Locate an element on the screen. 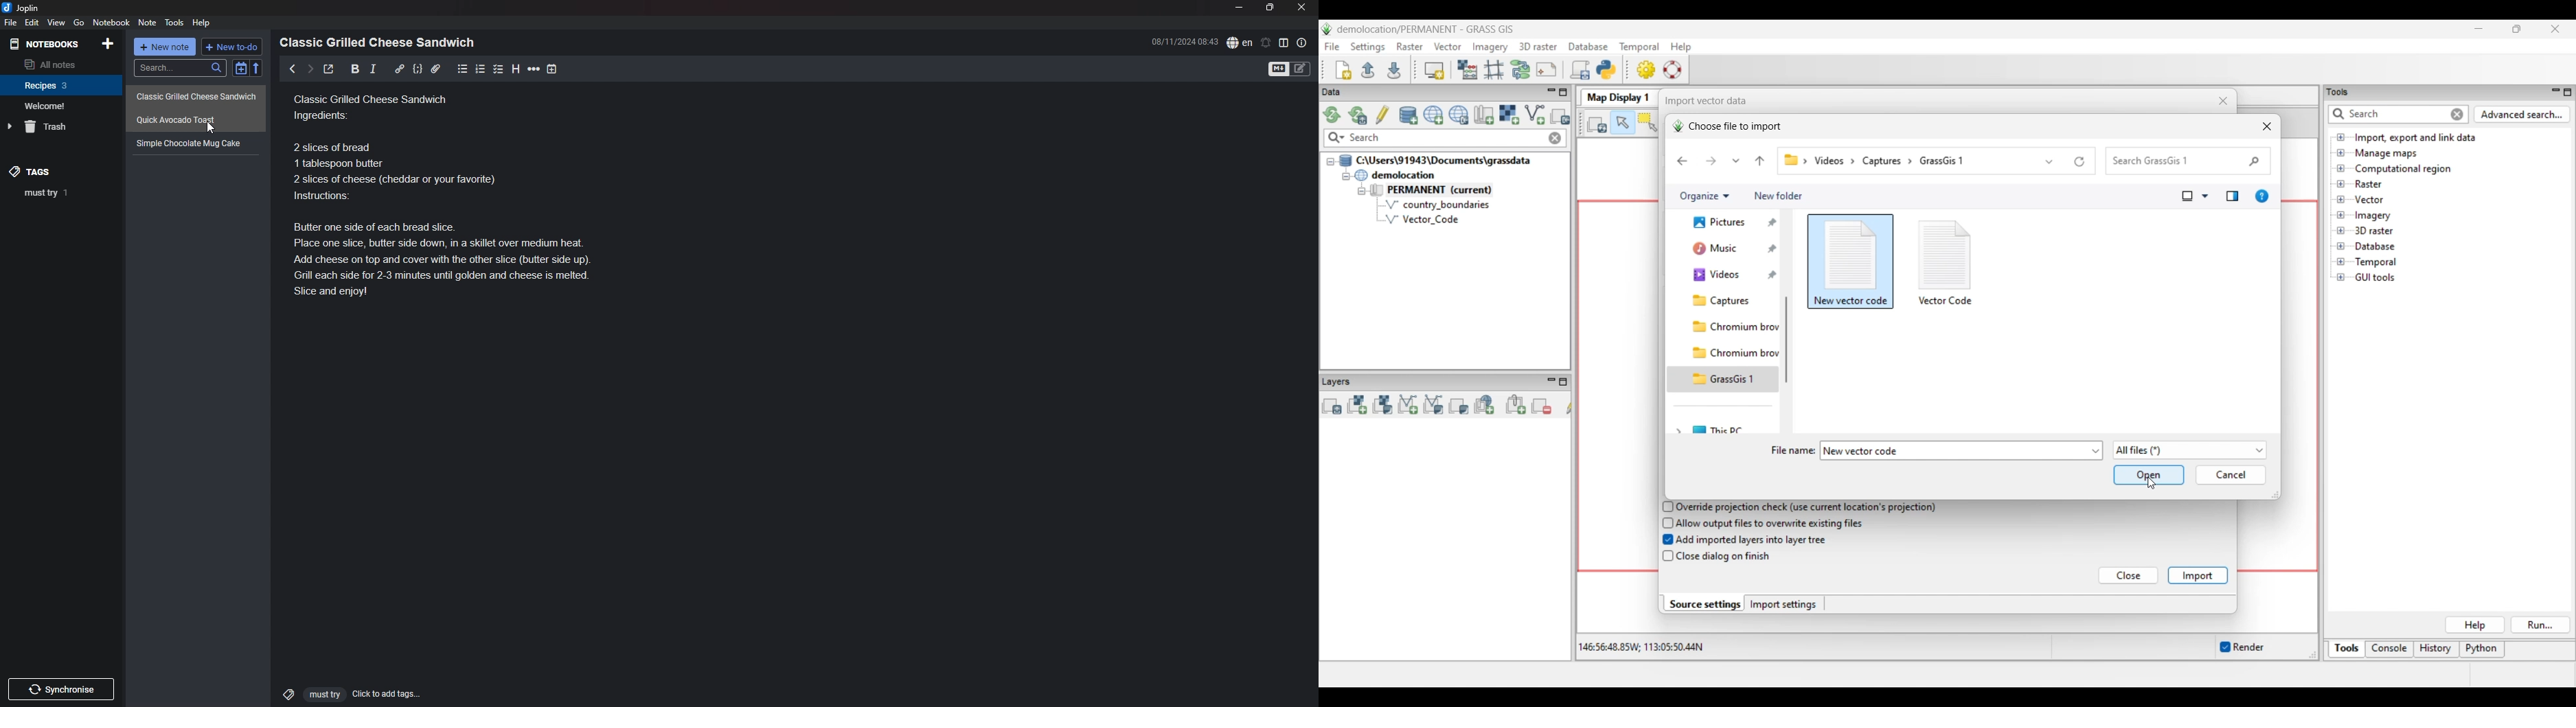  GRASS manual is located at coordinates (1672, 69).